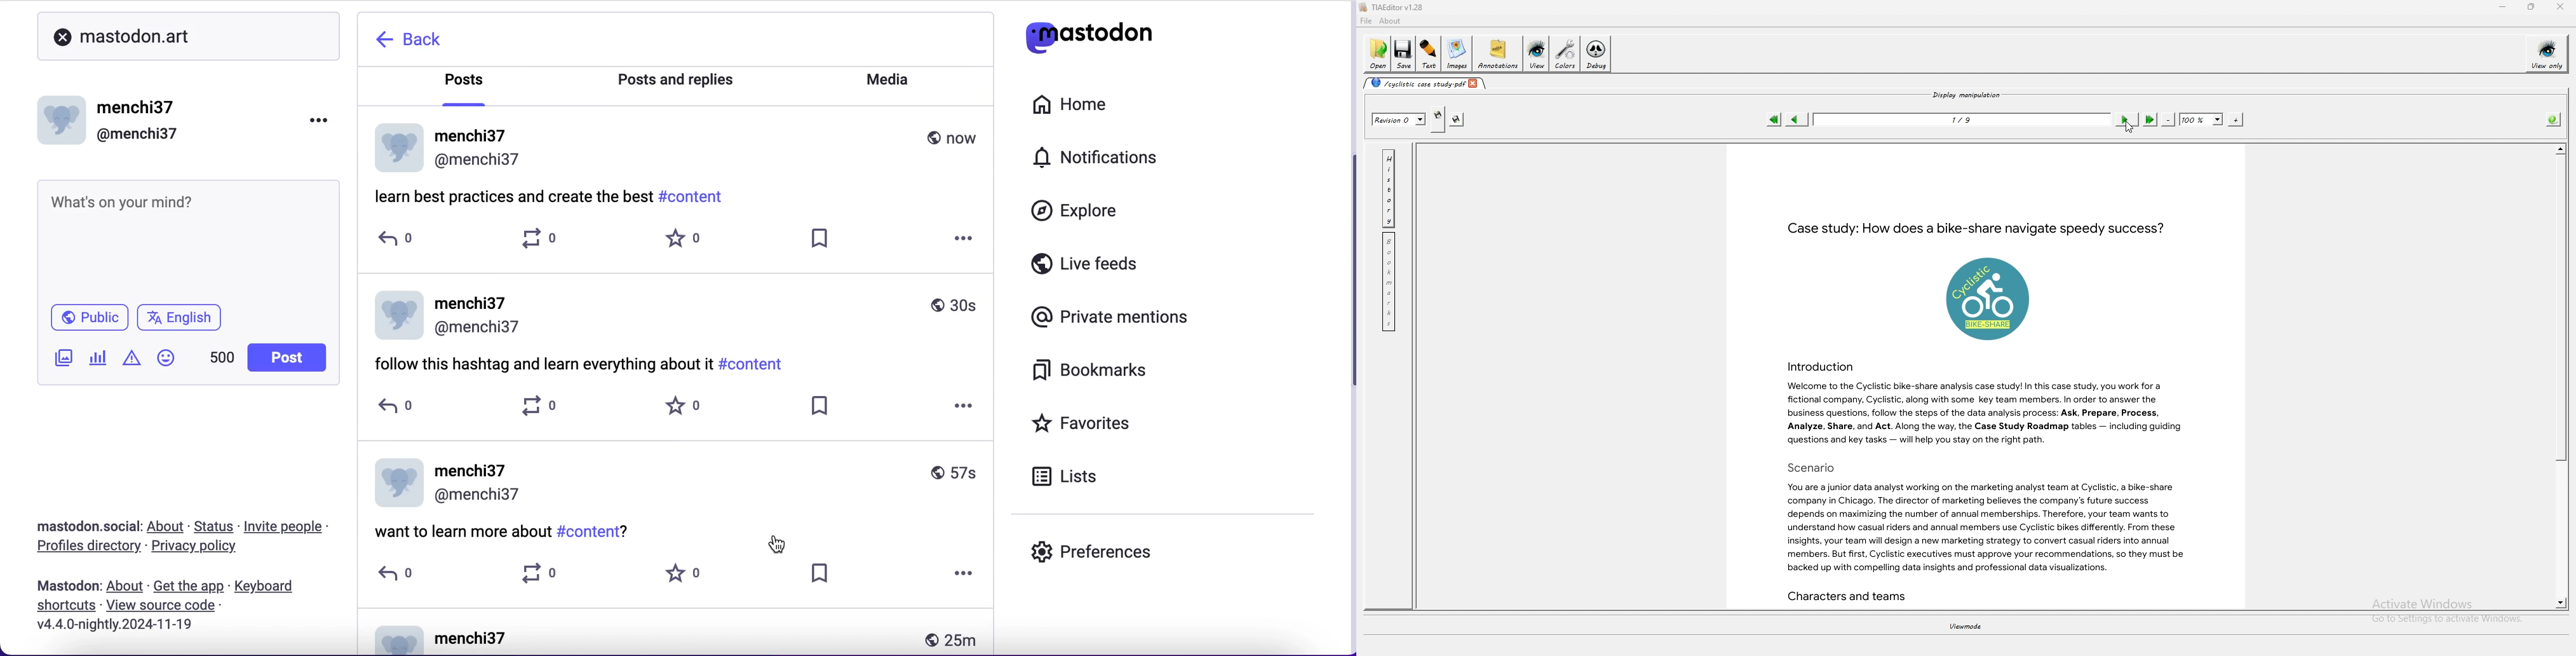 The image size is (2576, 672). Describe the element at coordinates (125, 201) in the screenshot. I see `text post` at that location.